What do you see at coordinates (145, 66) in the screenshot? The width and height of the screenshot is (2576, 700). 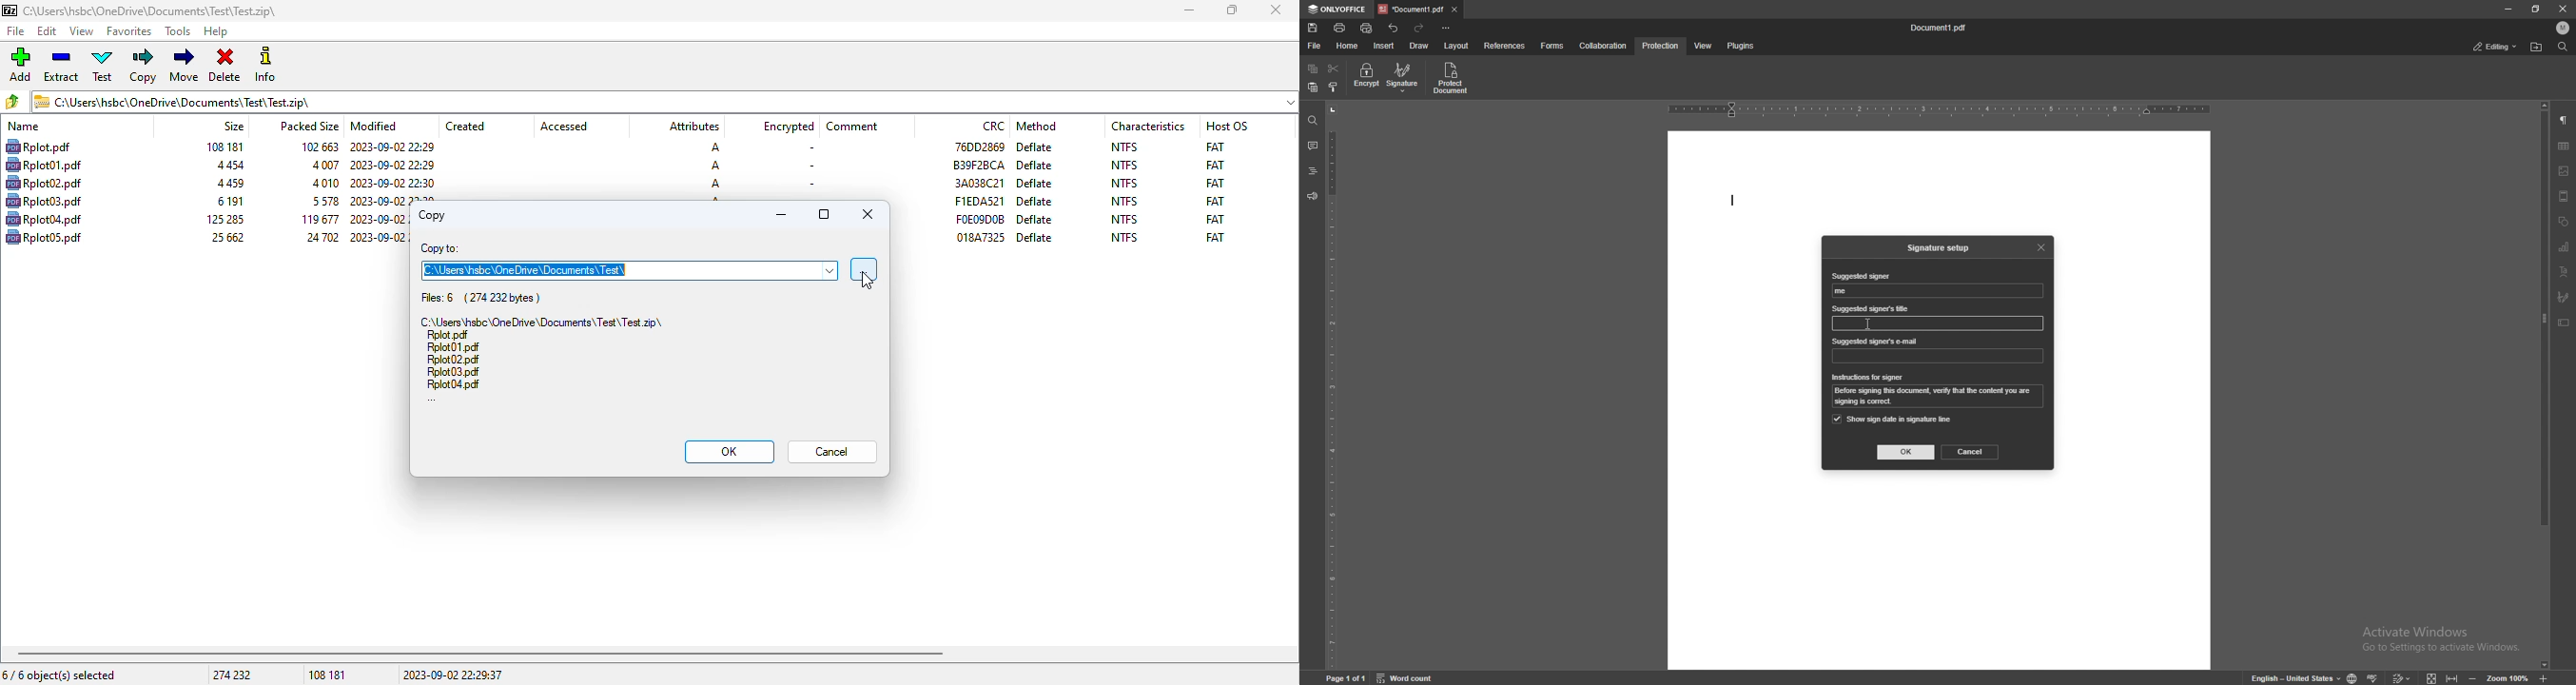 I see `copy` at bounding box center [145, 66].